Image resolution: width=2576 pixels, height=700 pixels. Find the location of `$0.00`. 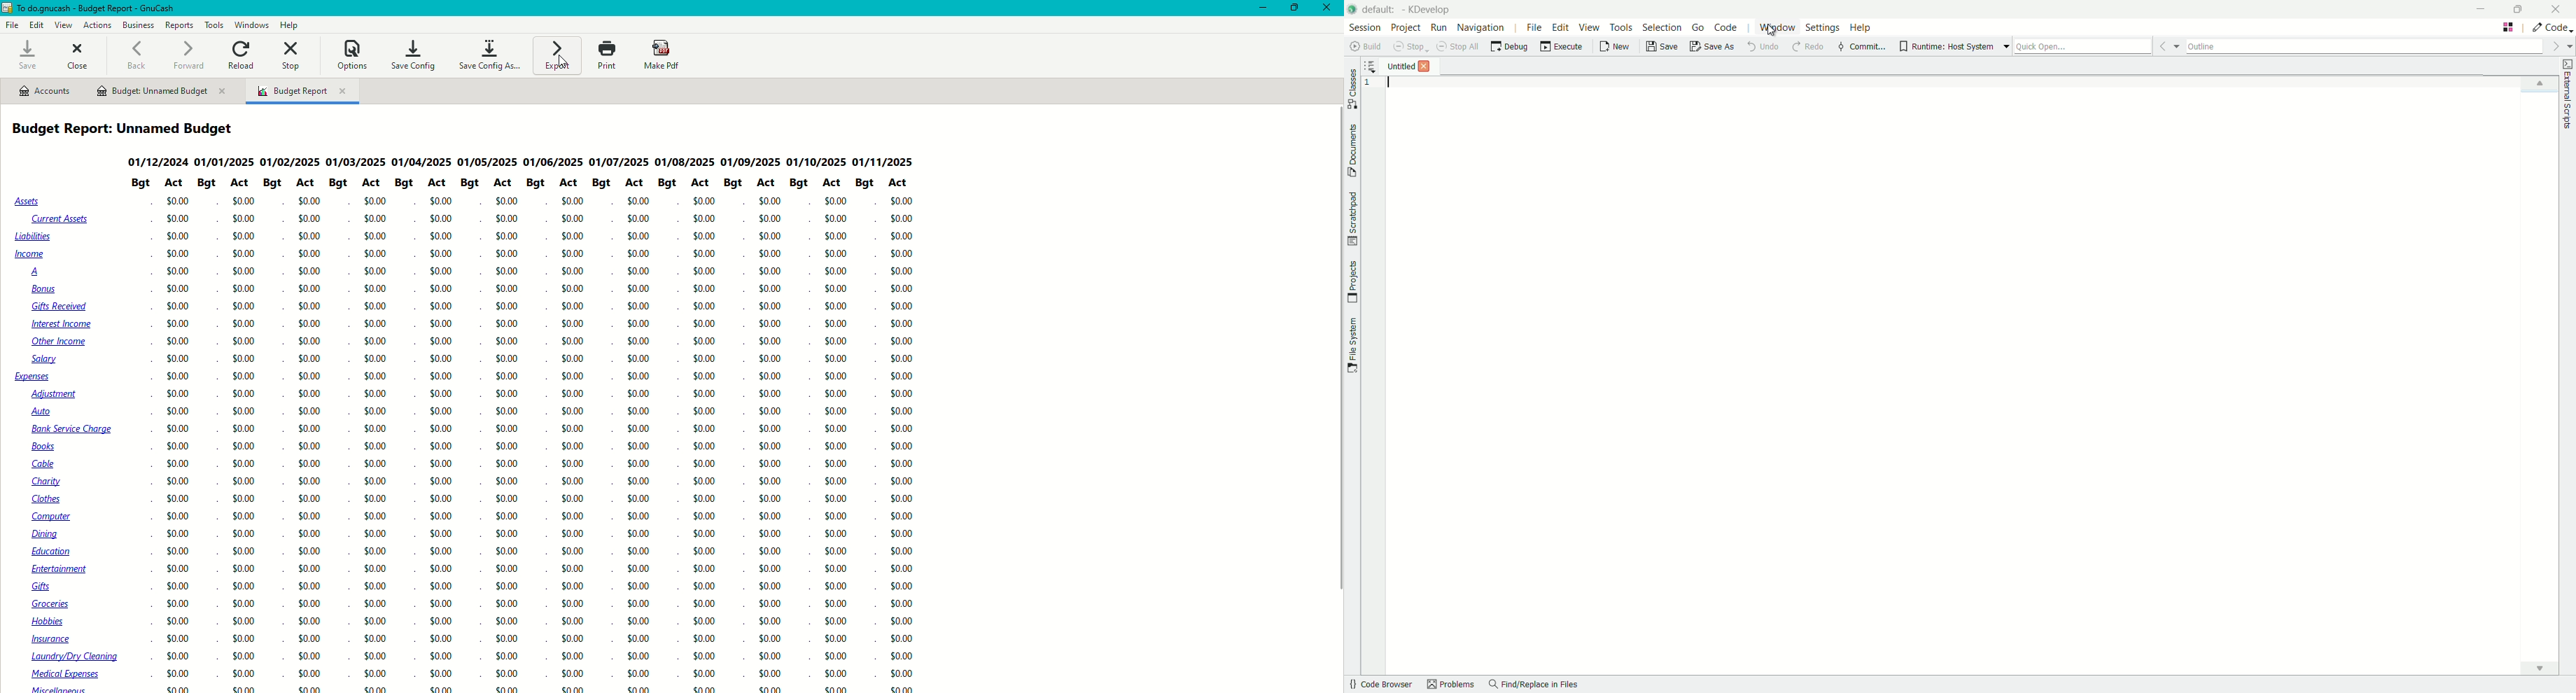

$0.00 is located at coordinates (507, 483).